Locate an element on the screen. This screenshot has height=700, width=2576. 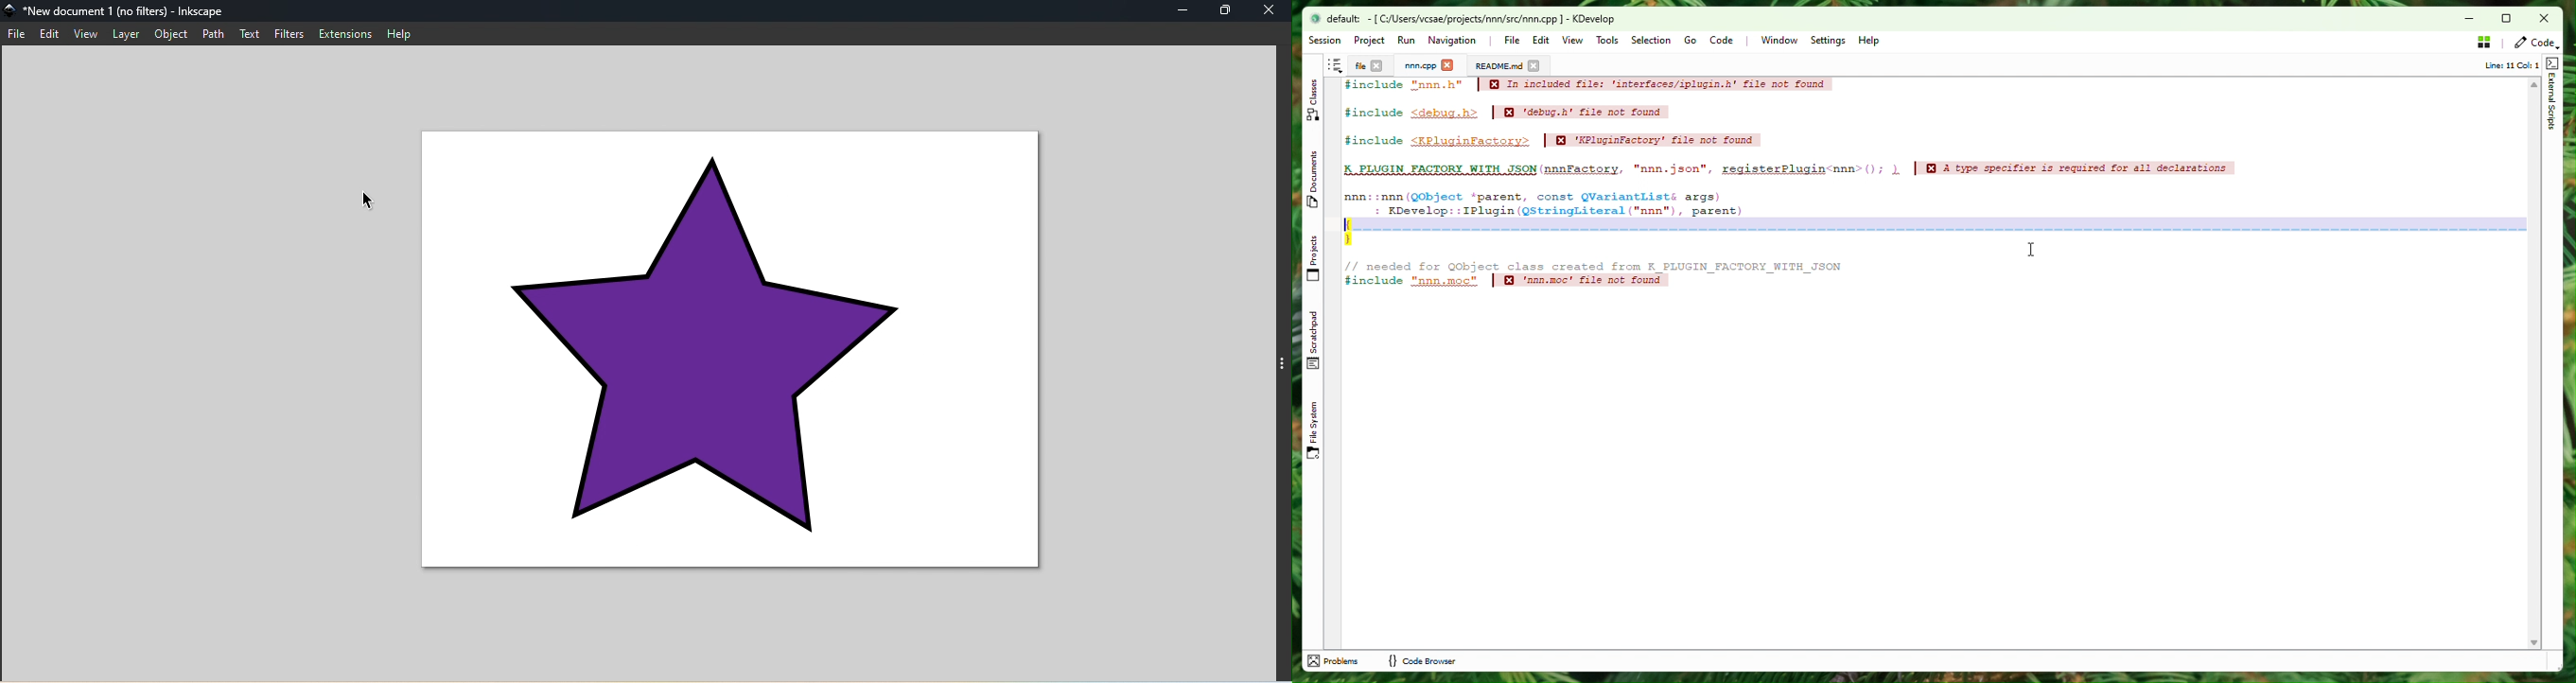
File Sytem is located at coordinates (1315, 432).